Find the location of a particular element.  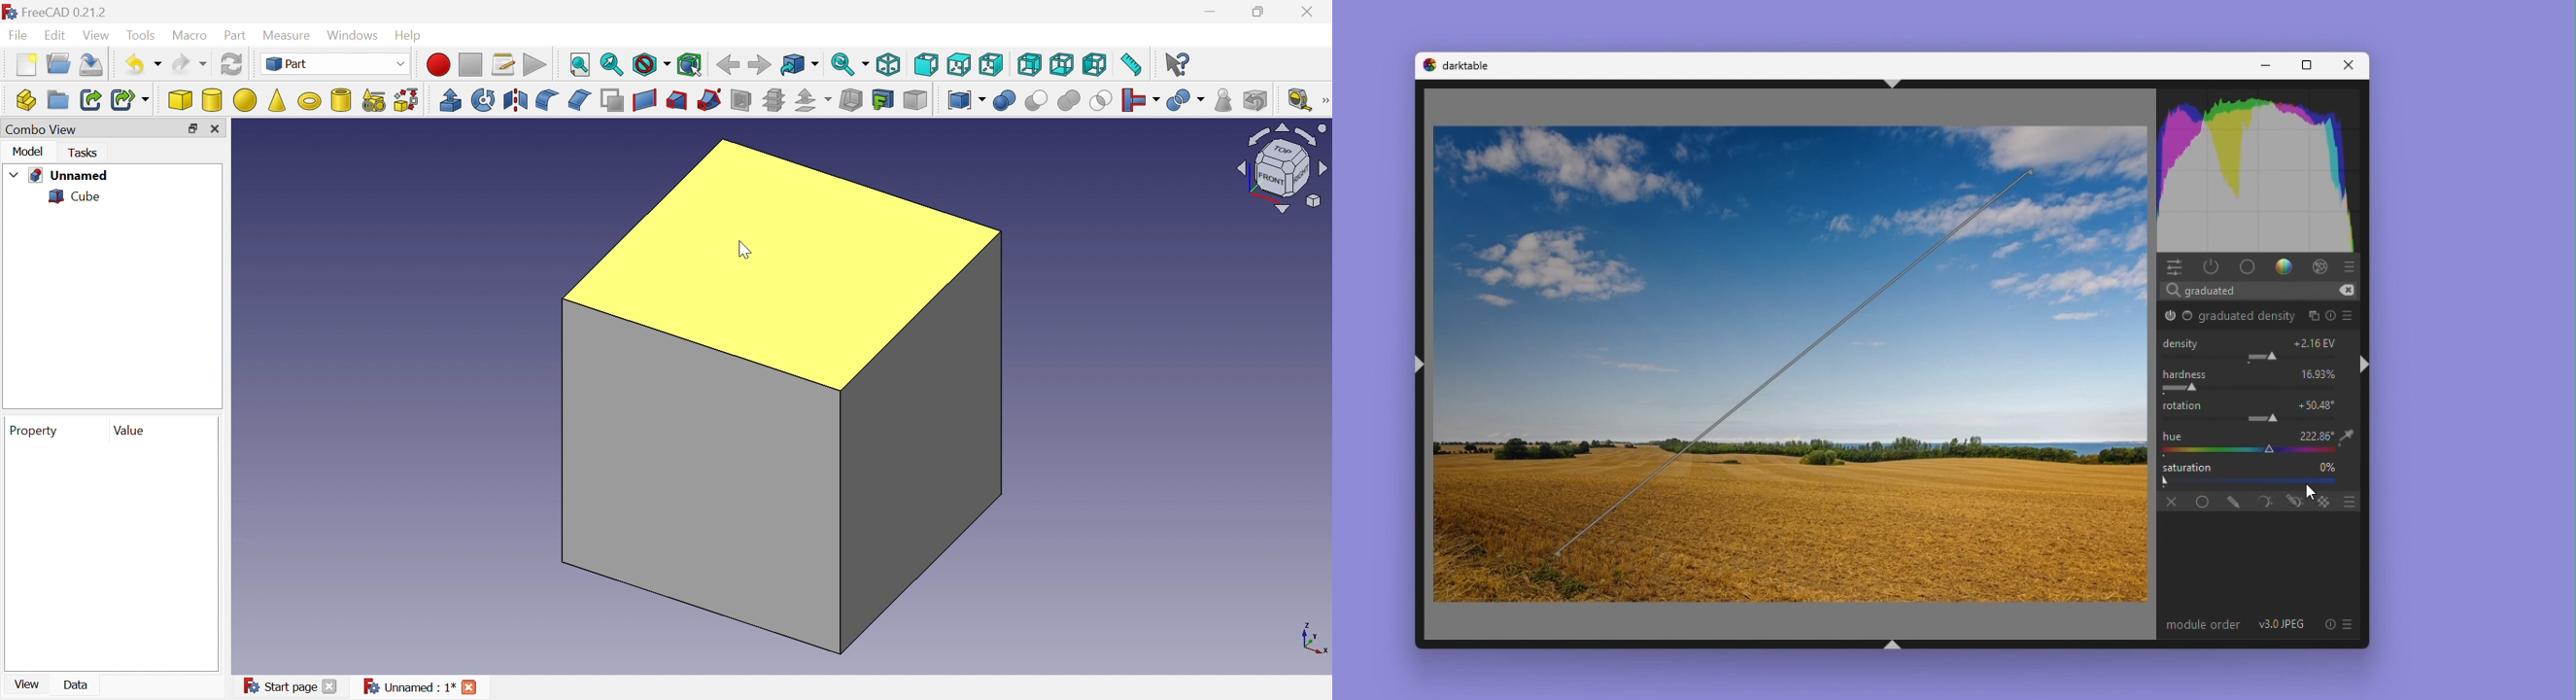

Macros is located at coordinates (505, 65).